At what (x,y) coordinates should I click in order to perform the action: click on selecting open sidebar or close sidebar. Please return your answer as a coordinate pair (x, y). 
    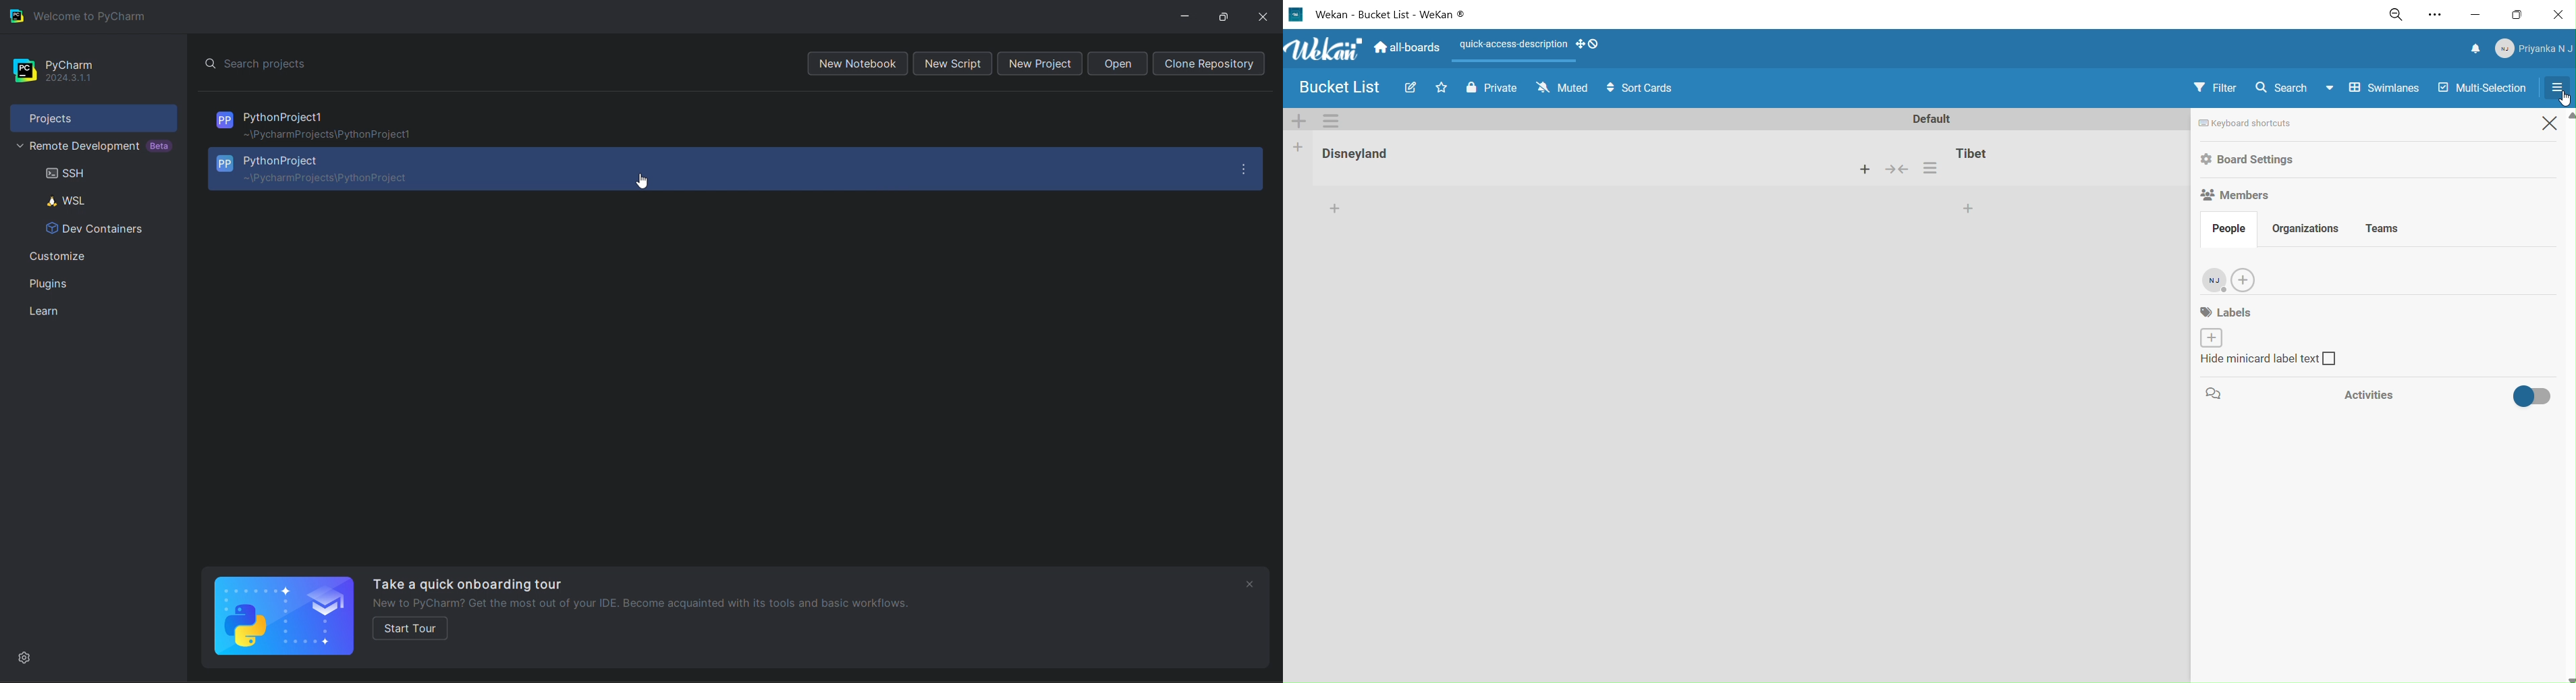
    Looking at the image, I should click on (2559, 92).